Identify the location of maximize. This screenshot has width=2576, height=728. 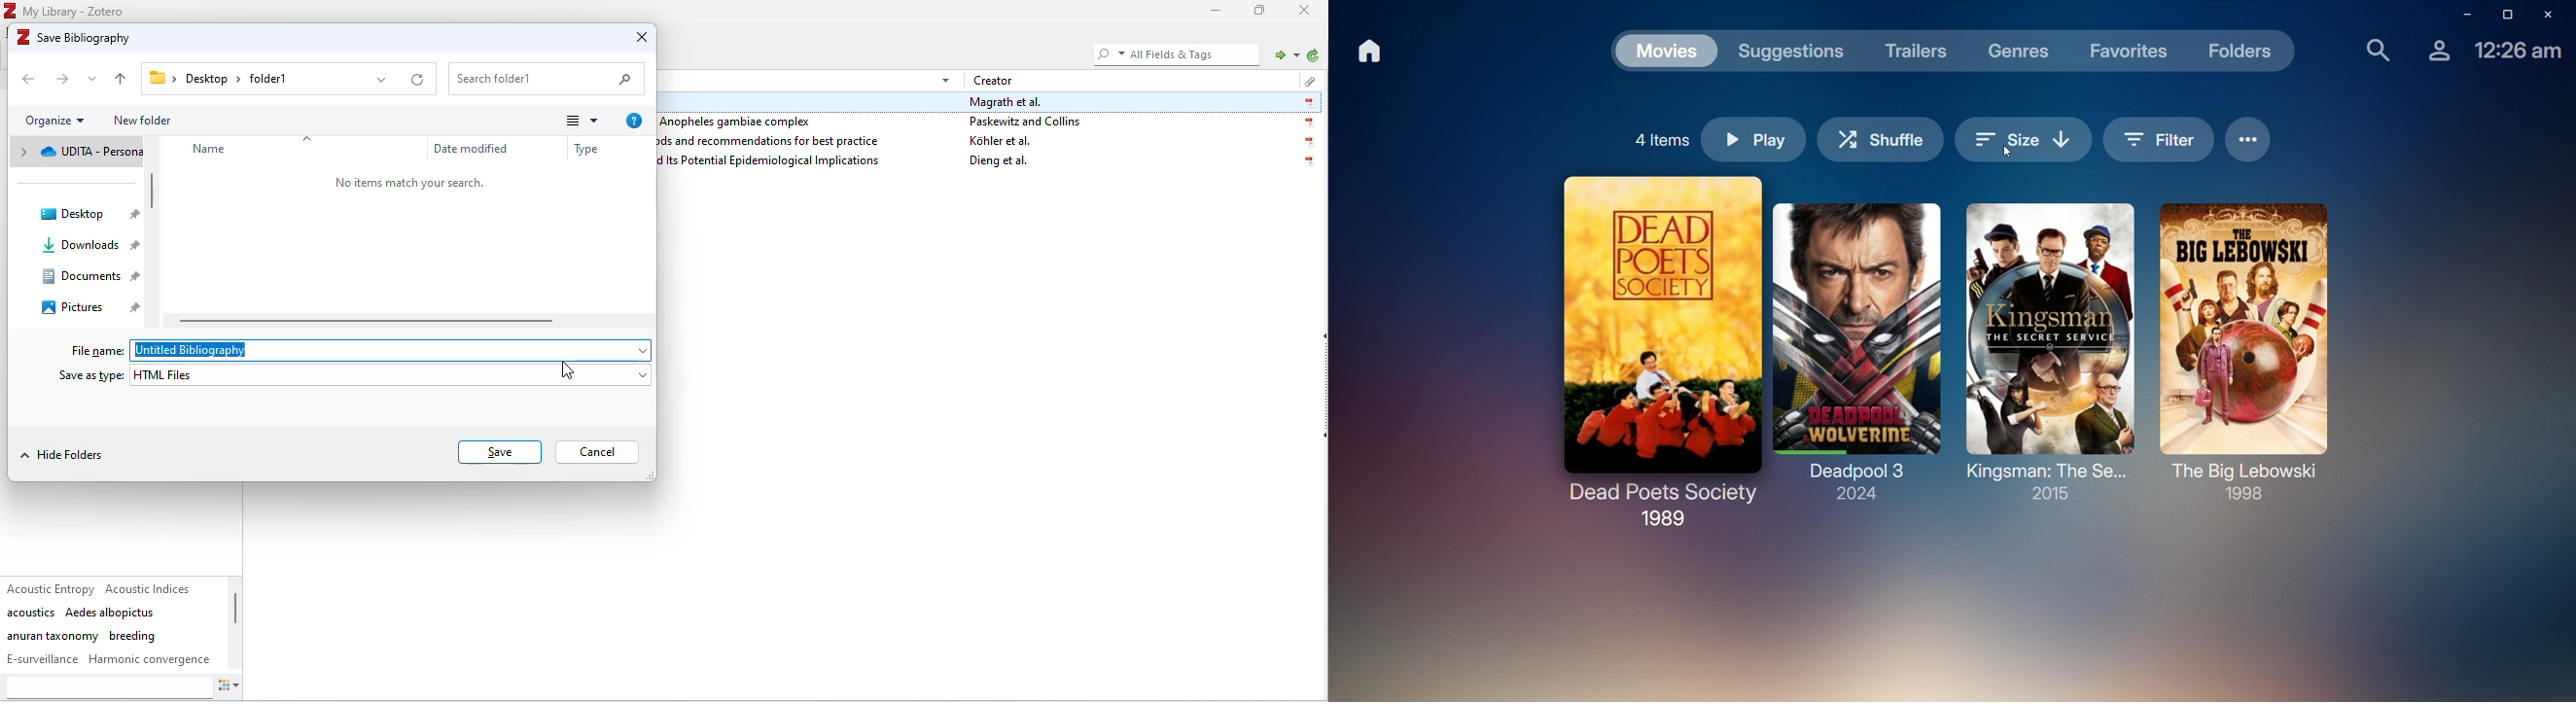
(1260, 12).